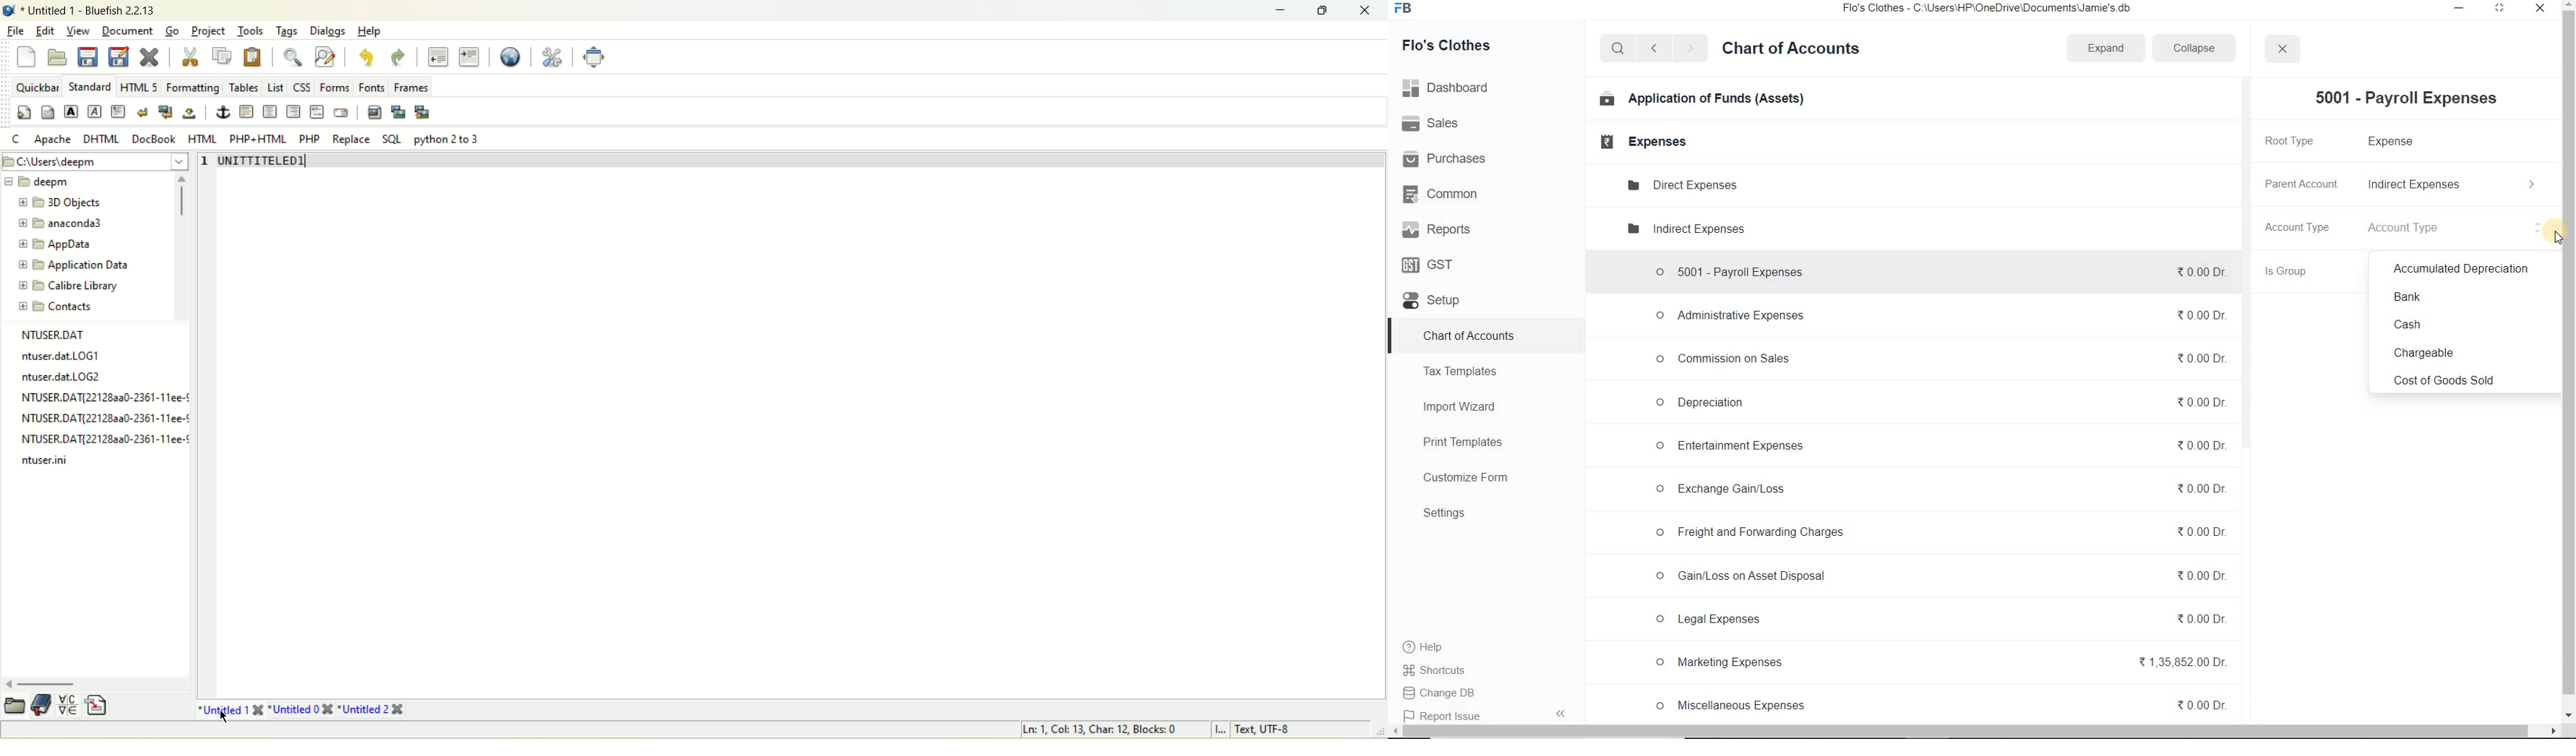 The image size is (2576, 756). Describe the element at coordinates (2552, 732) in the screenshot. I see `move right` at that location.